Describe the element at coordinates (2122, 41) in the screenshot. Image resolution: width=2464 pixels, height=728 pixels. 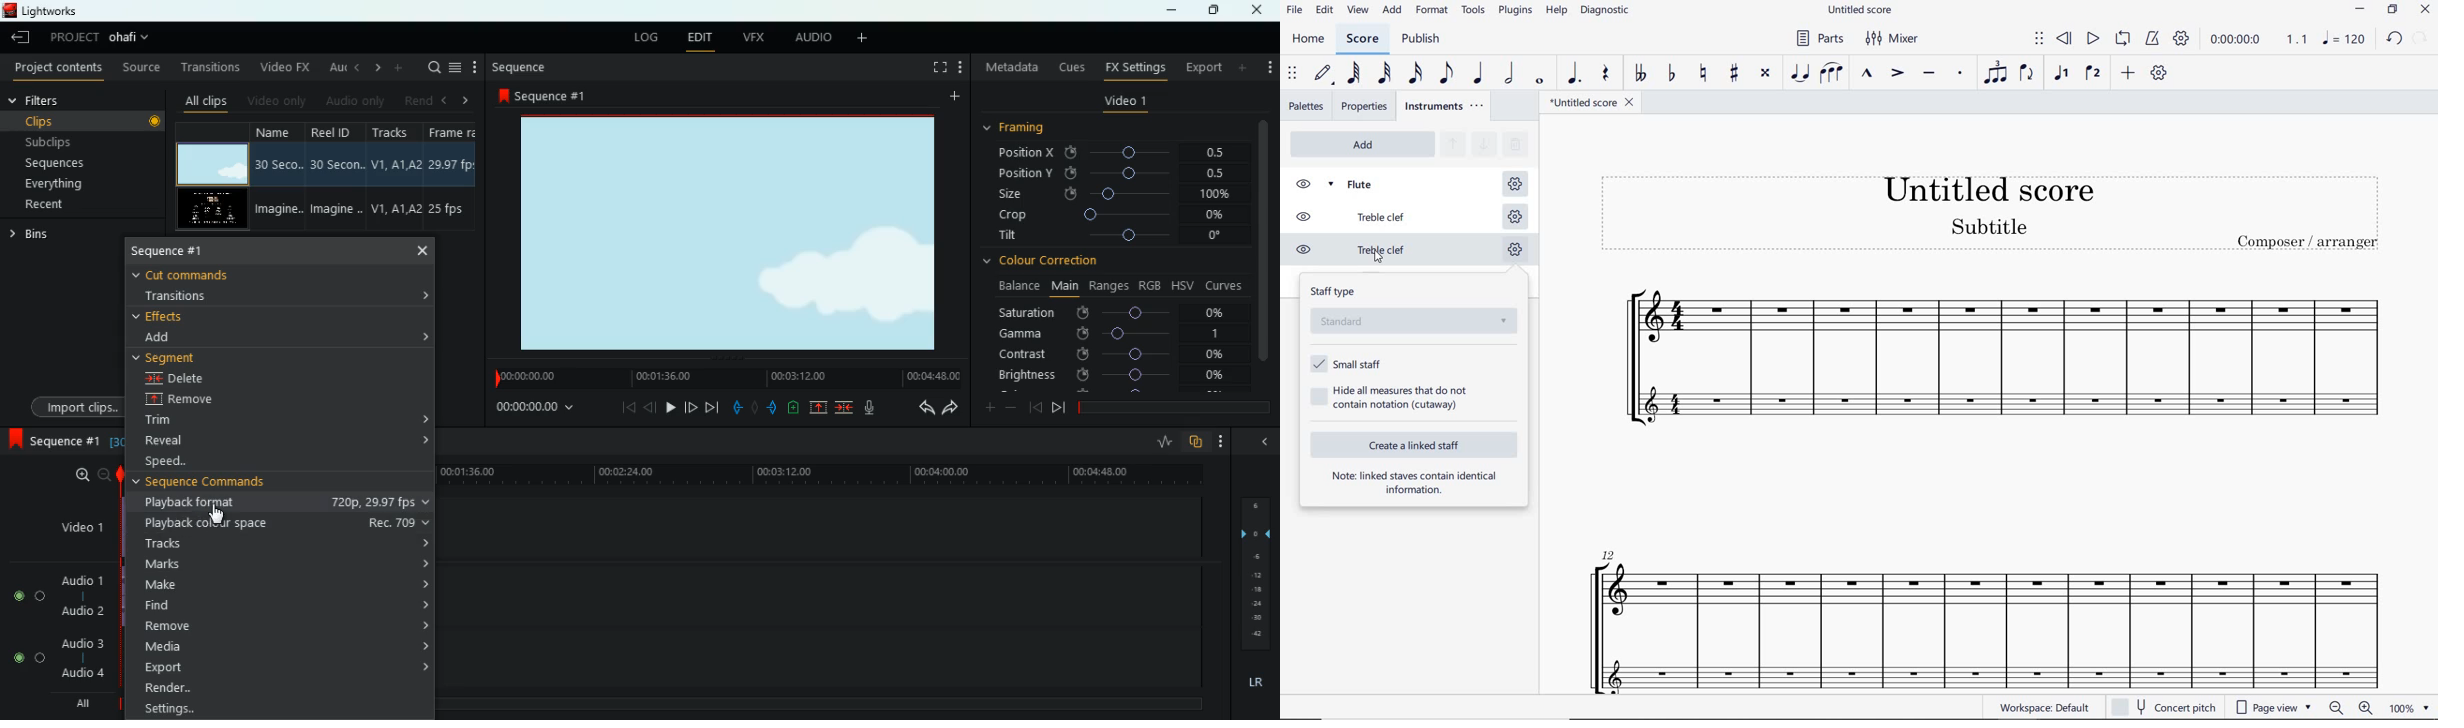
I see `LOOP PLAYBACK` at that location.